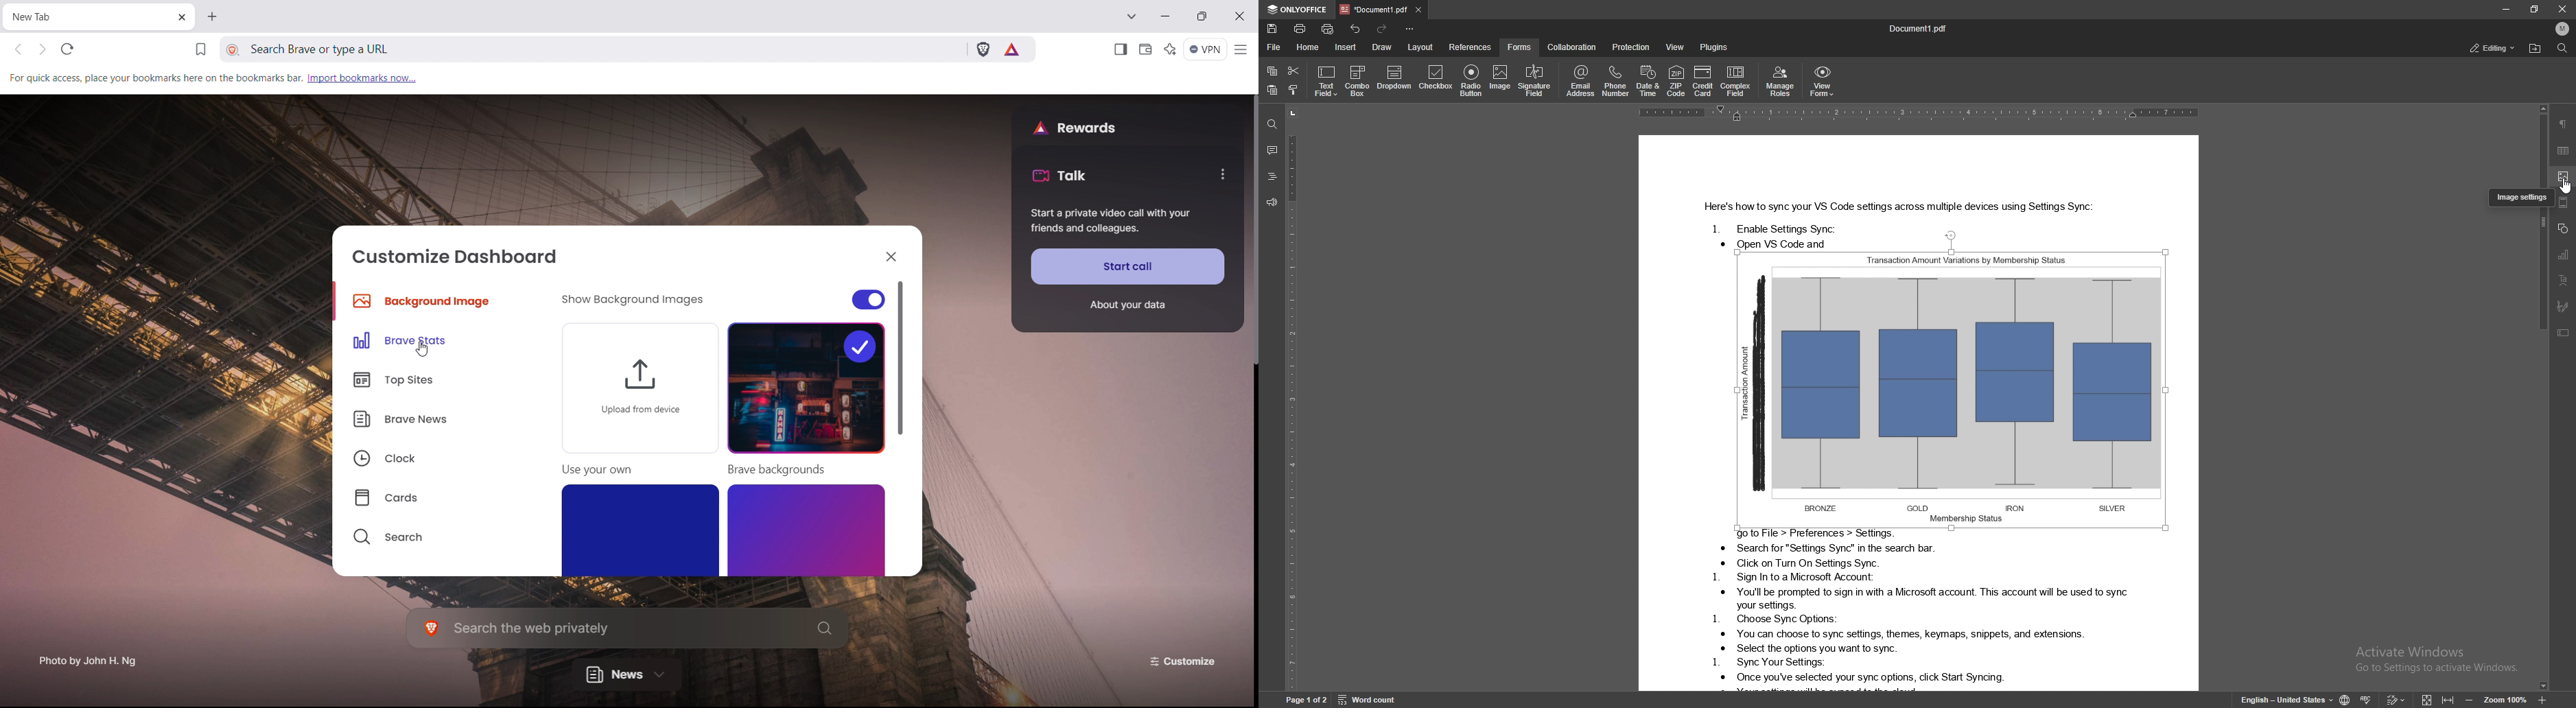  What do you see at coordinates (892, 256) in the screenshot?
I see `close` at bounding box center [892, 256].